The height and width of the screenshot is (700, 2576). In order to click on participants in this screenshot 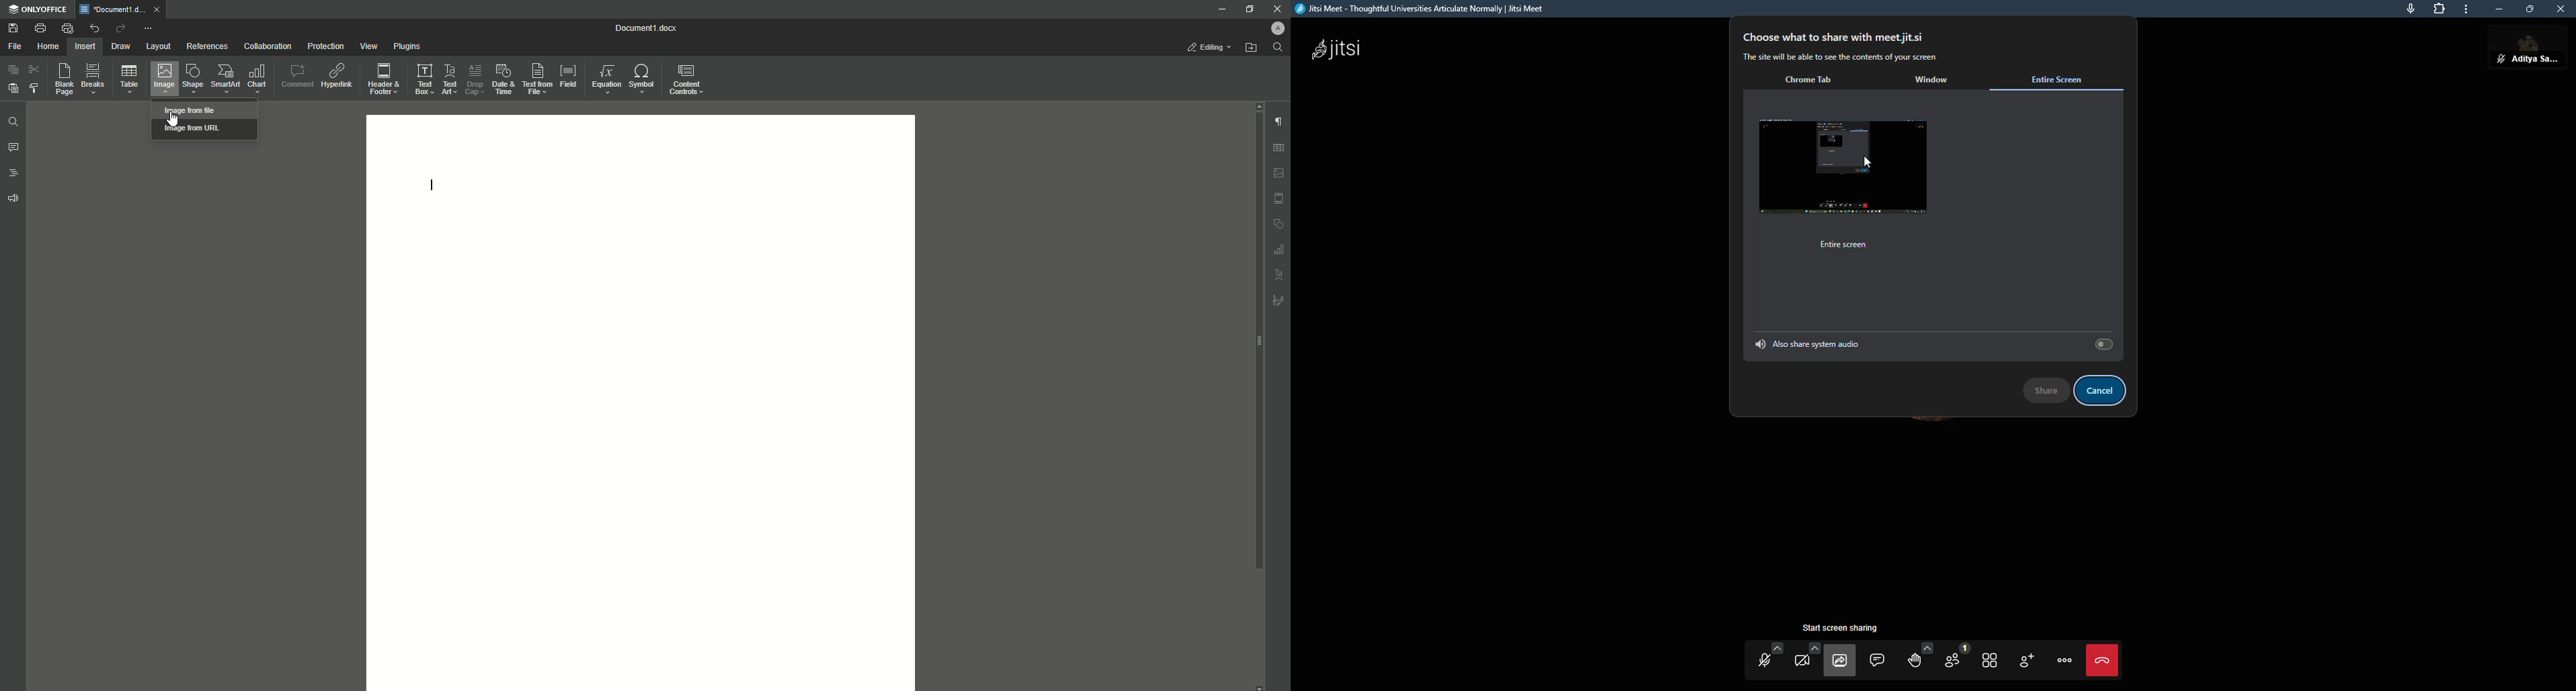, I will do `click(1955, 658)`.